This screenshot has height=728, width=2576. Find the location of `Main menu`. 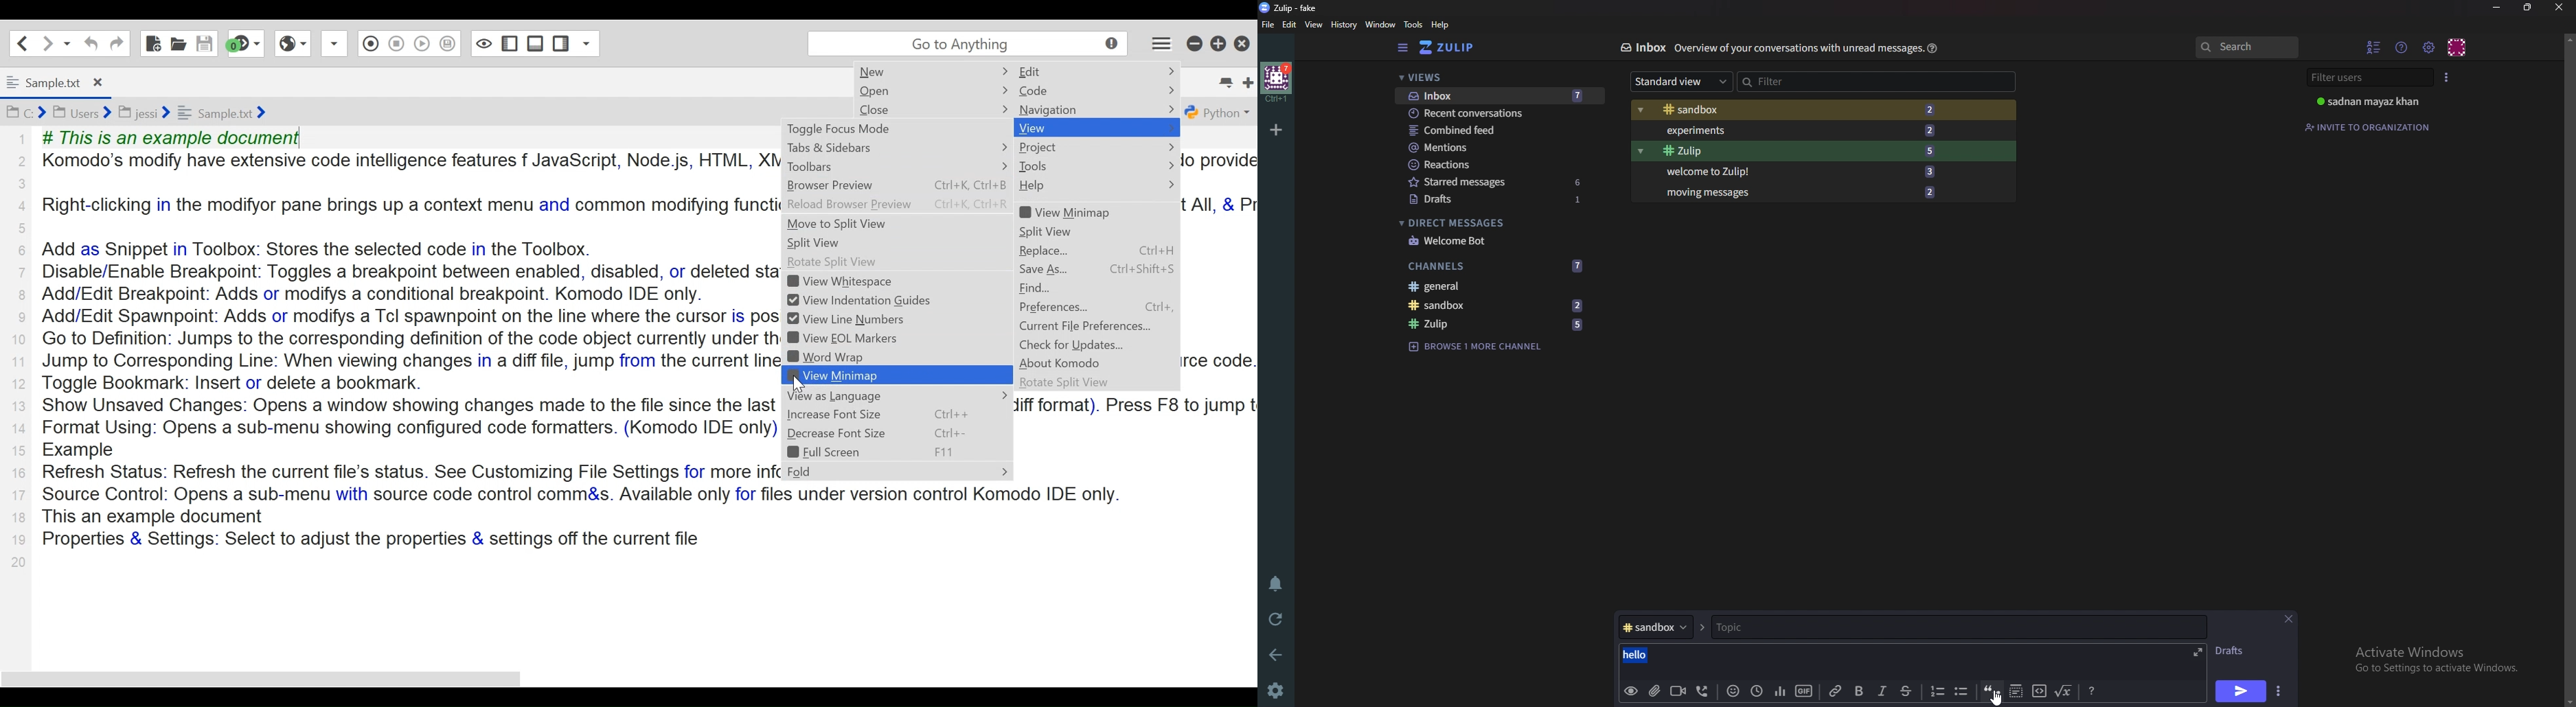

Main menu is located at coordinates (2430, 47).